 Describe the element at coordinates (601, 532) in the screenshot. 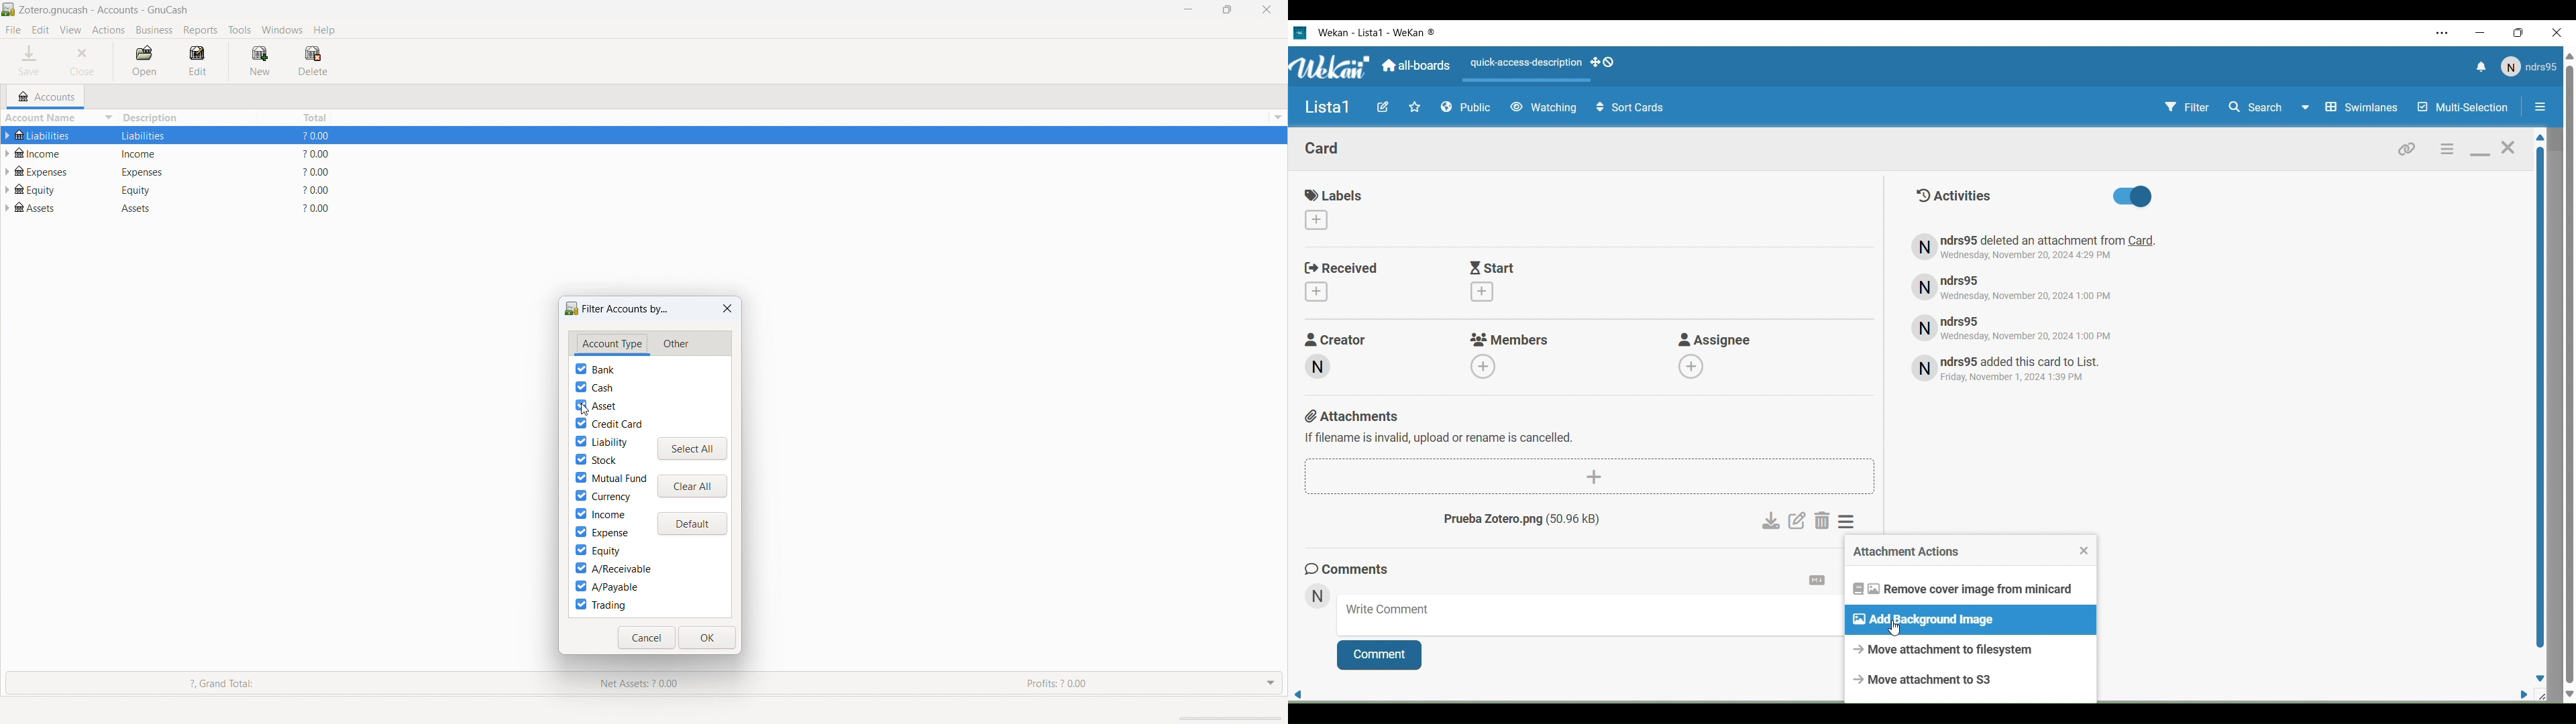

I see `expense` at that location.